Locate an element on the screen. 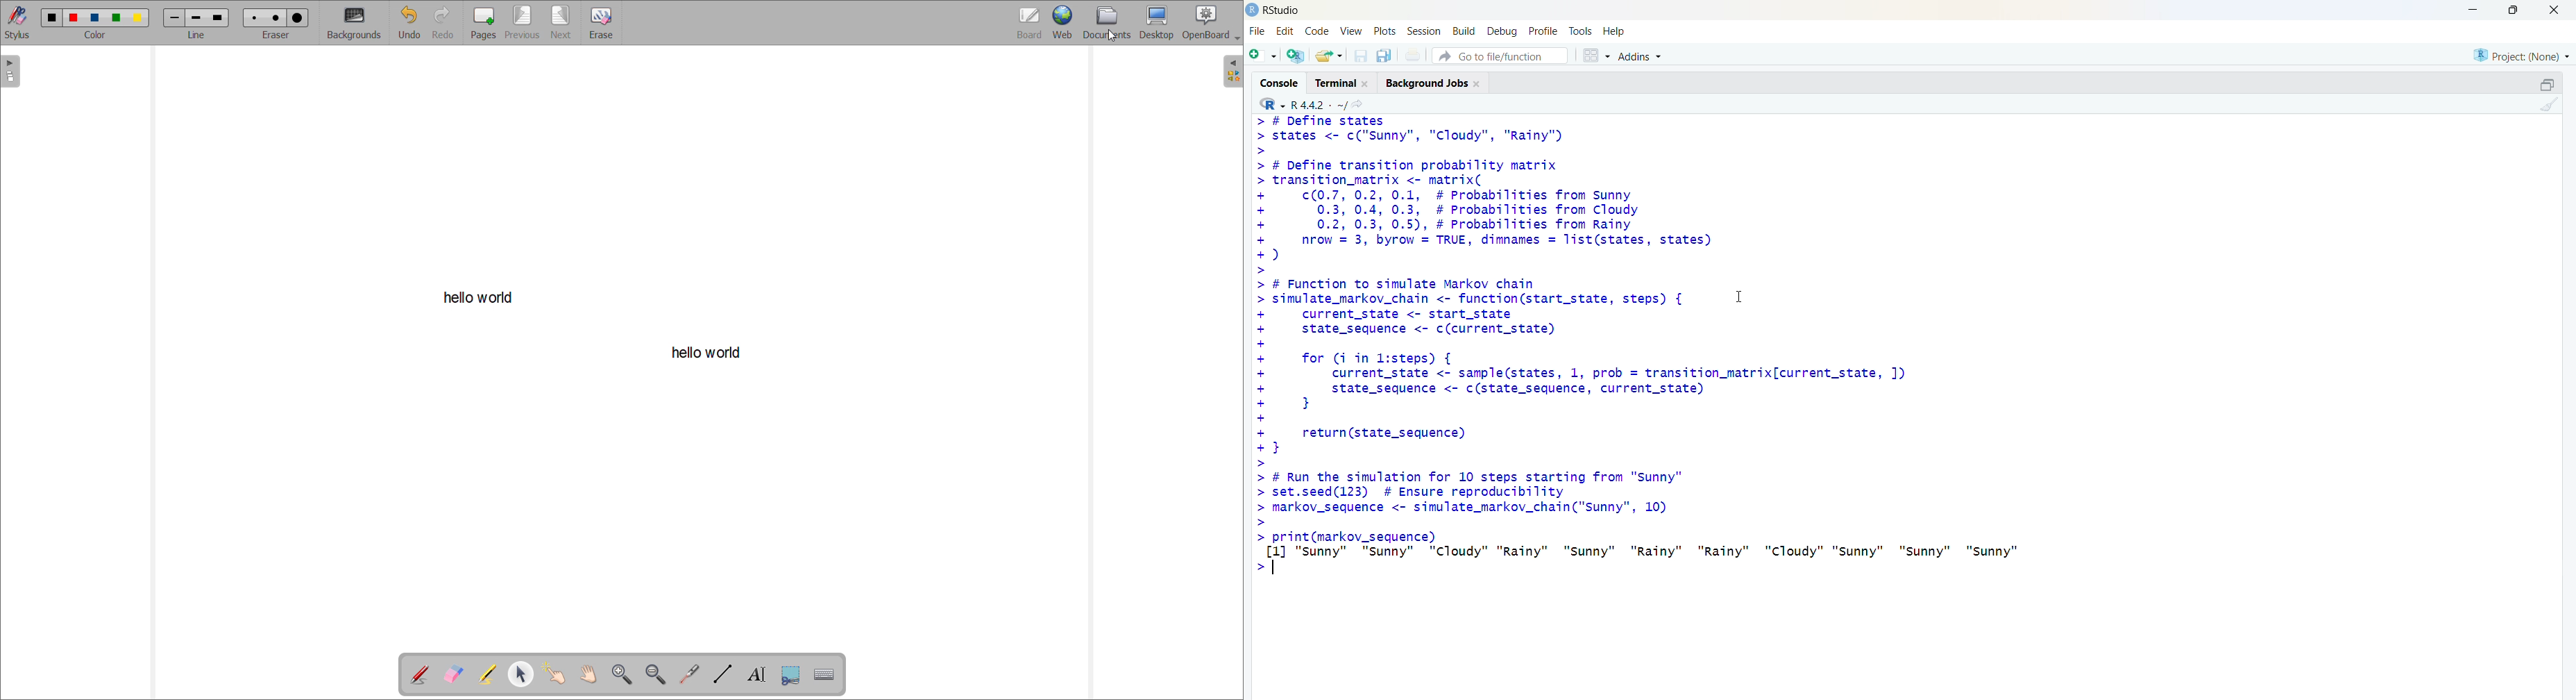 This screenshot has width=2576, height=700. plots is located at coordinates (1387, 30).